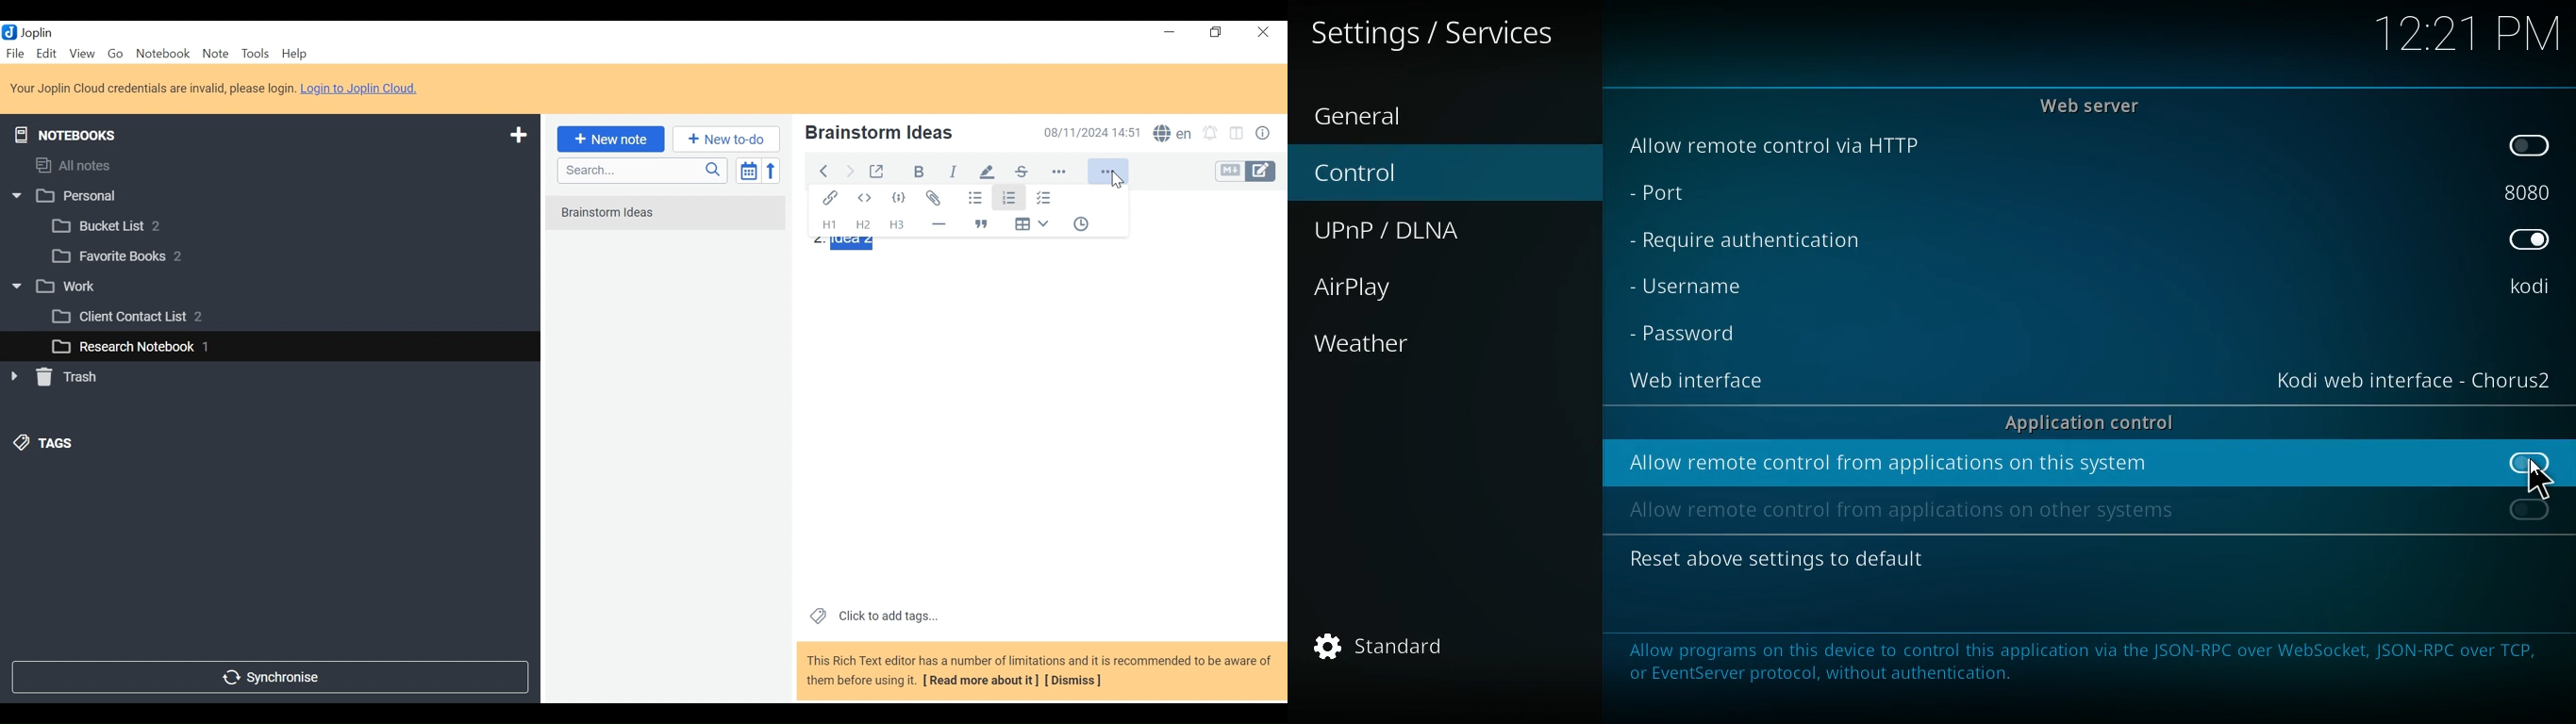 This screenshot has height=728, width=2576. Describe the element at coordinates (898, 199) in the screenshot. I see `Code Block` at that location.